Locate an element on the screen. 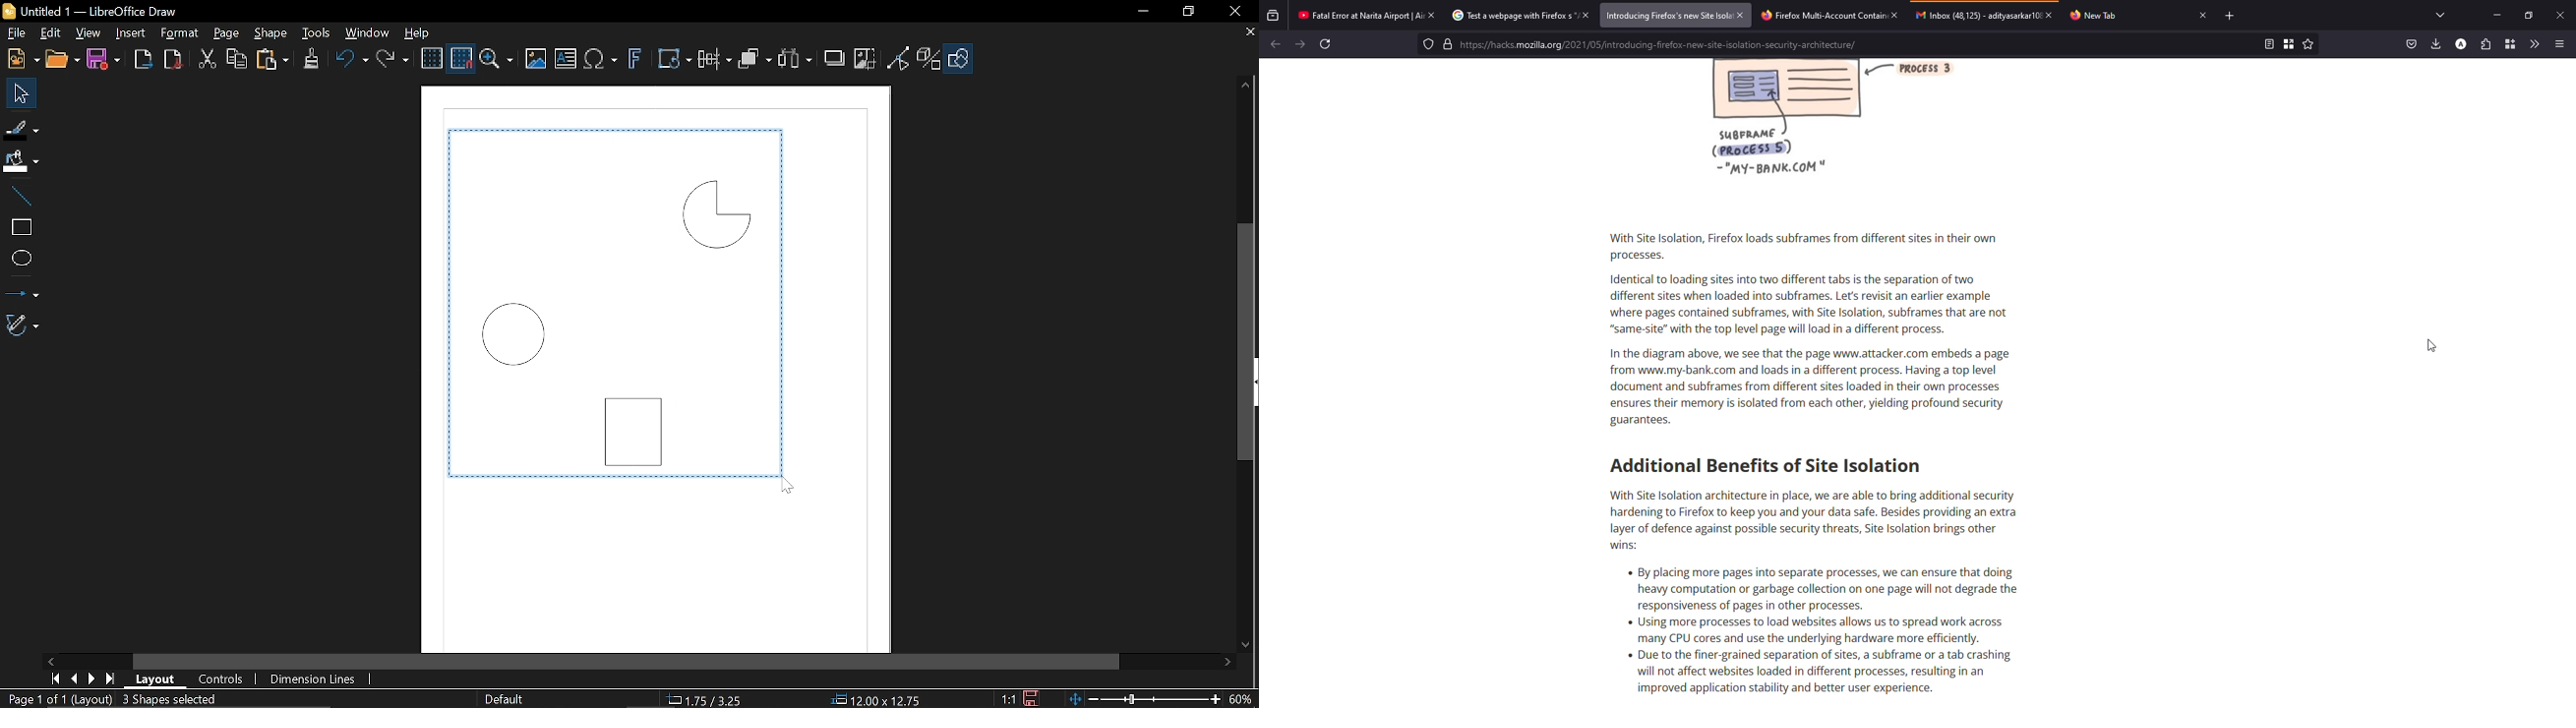 This screenshot has height=728, width=2576. page 1of 1 (Layout) is located at coordinates (59, 698).